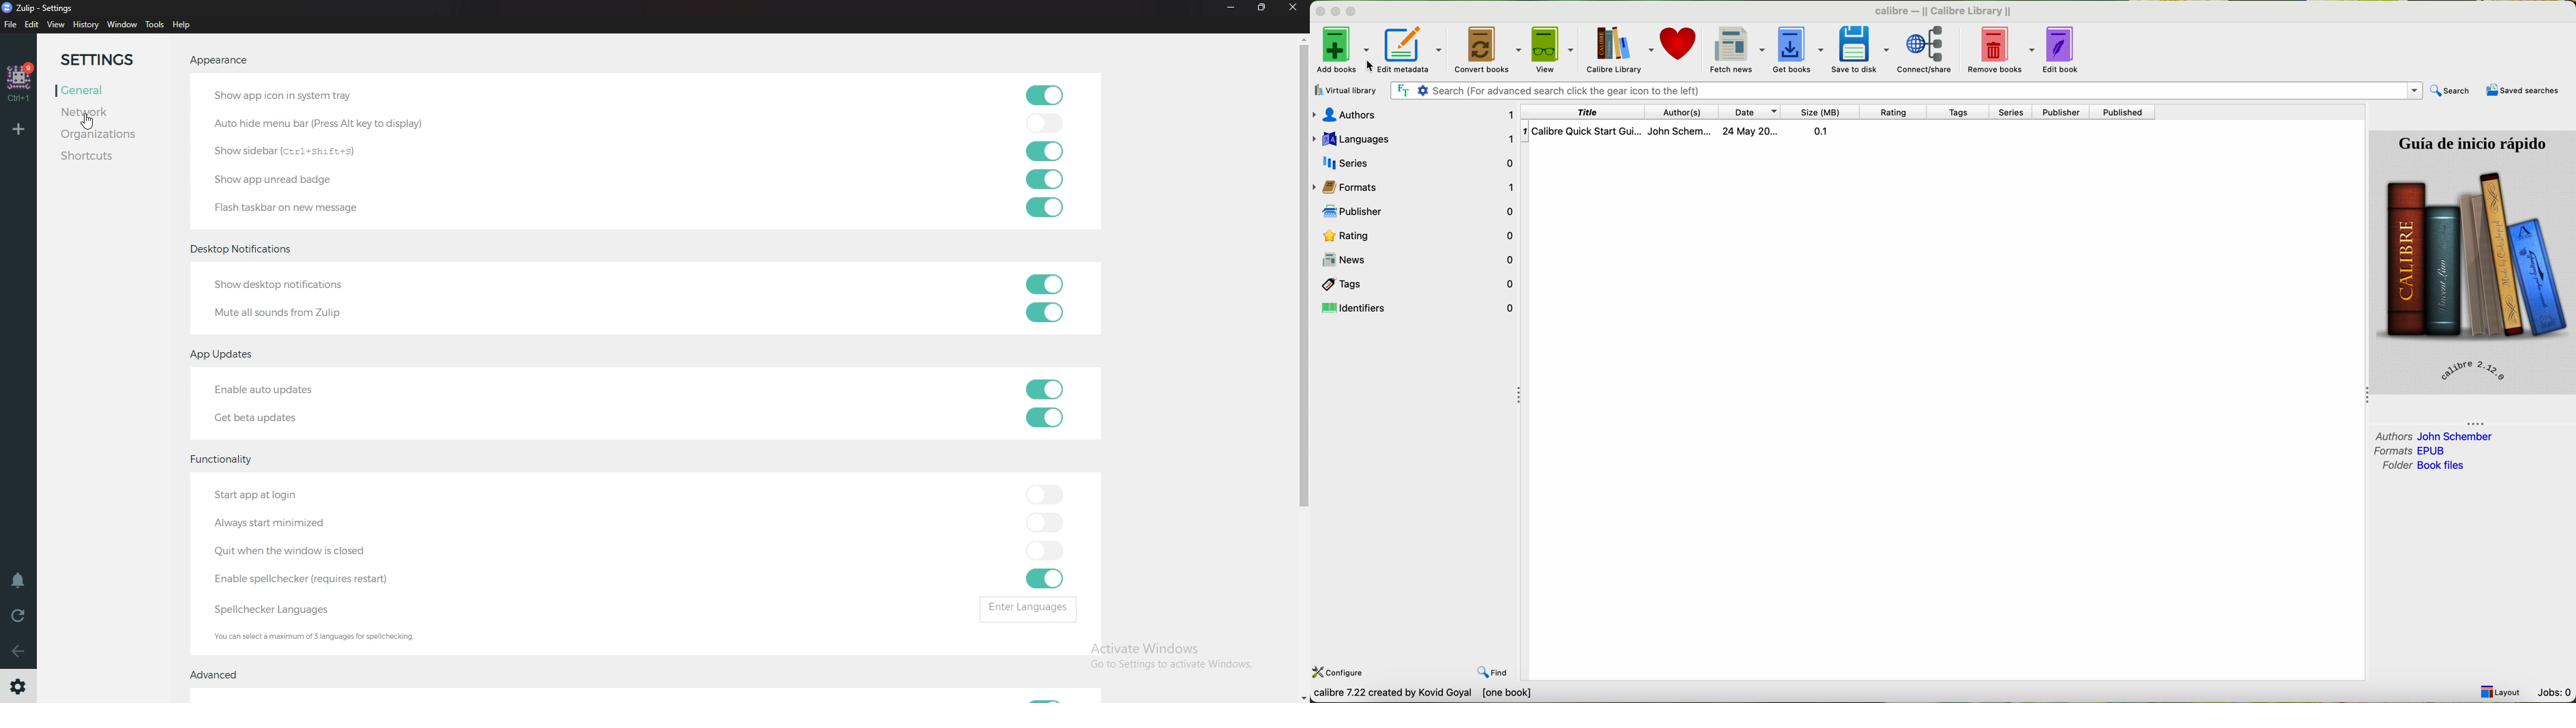  I want to click on Show app icon in system tray, so click(289, 94).